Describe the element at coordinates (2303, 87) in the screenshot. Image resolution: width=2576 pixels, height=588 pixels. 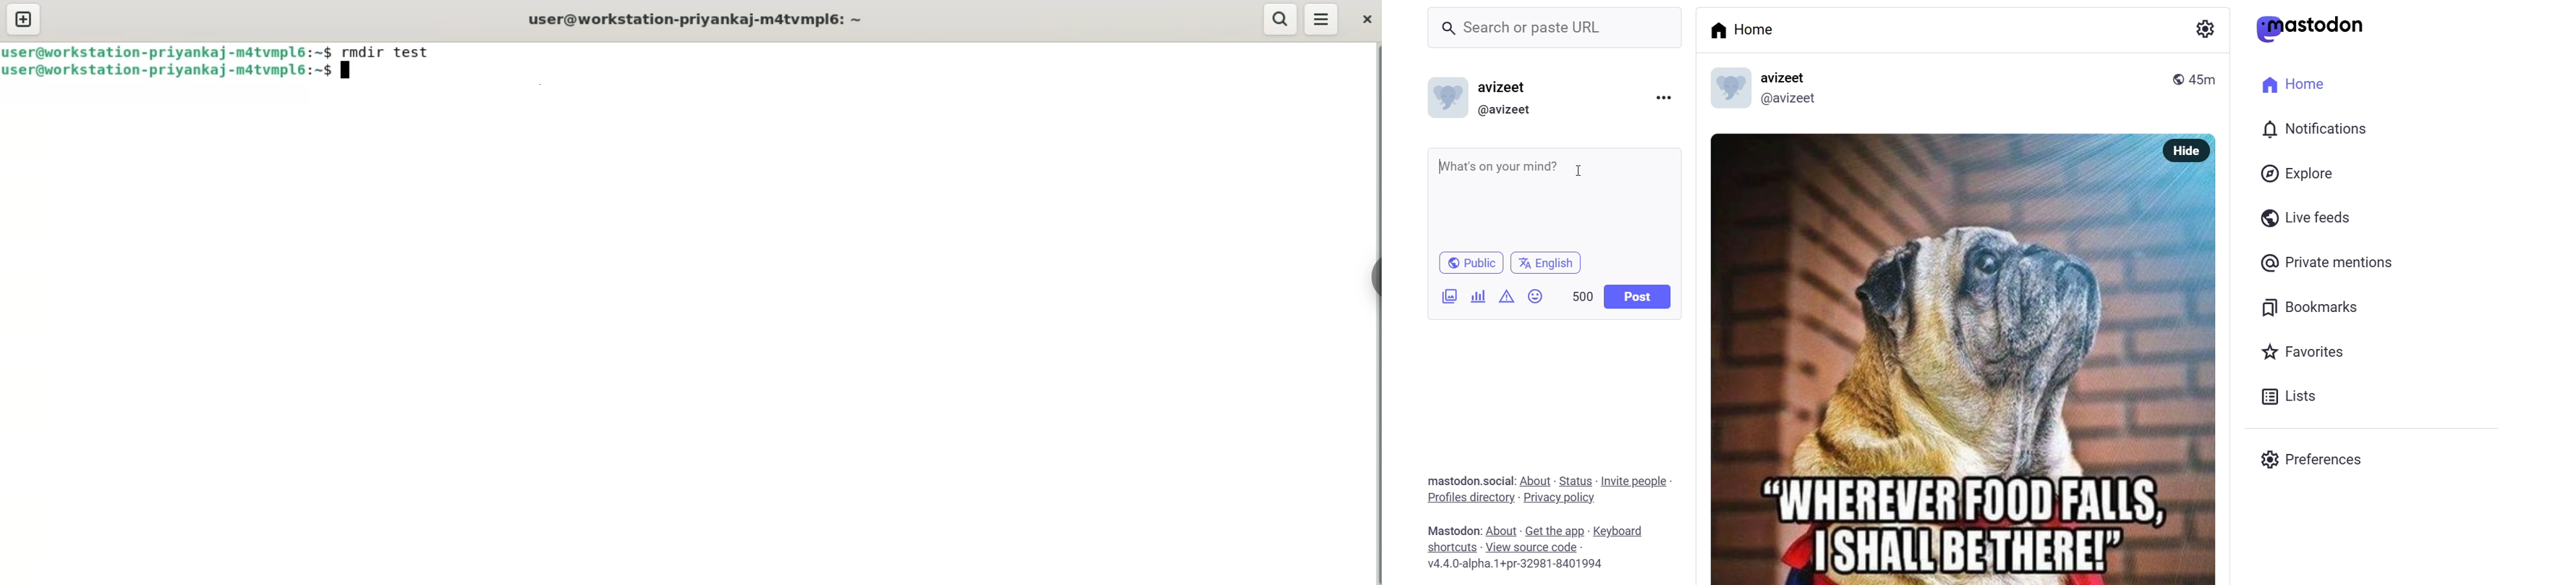
I see `Home` at that location.